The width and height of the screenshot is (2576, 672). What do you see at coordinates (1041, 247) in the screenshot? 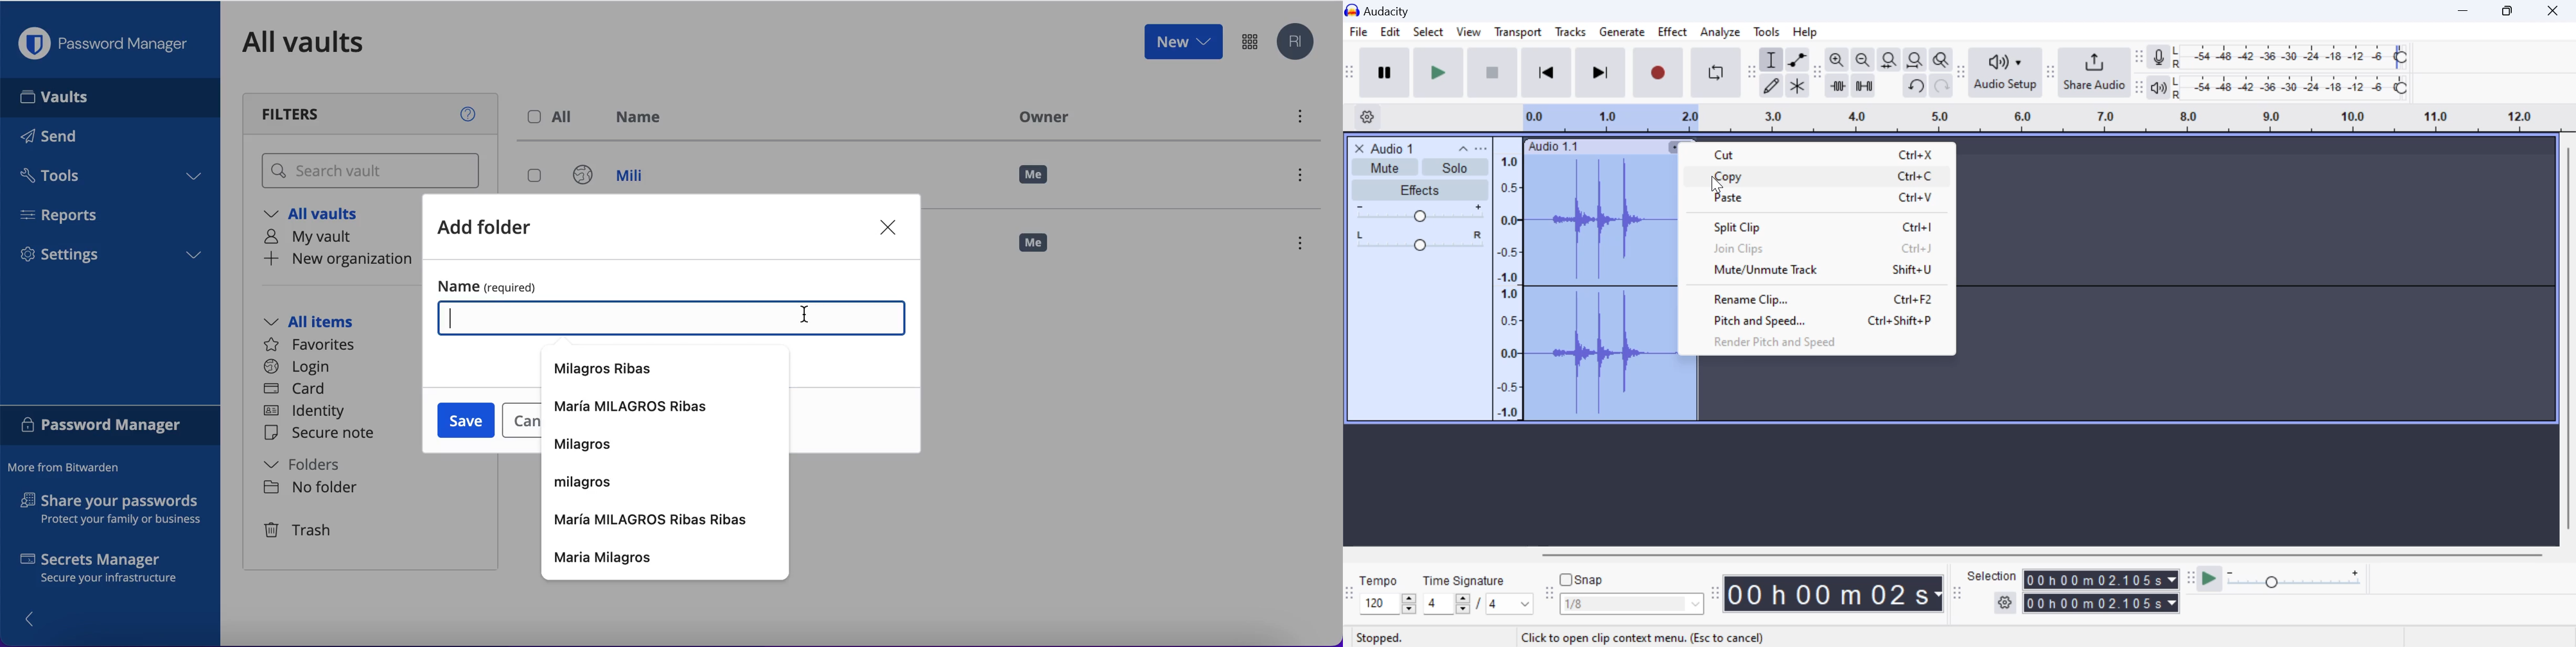
I see `me` at bounding box center [1041, 247].